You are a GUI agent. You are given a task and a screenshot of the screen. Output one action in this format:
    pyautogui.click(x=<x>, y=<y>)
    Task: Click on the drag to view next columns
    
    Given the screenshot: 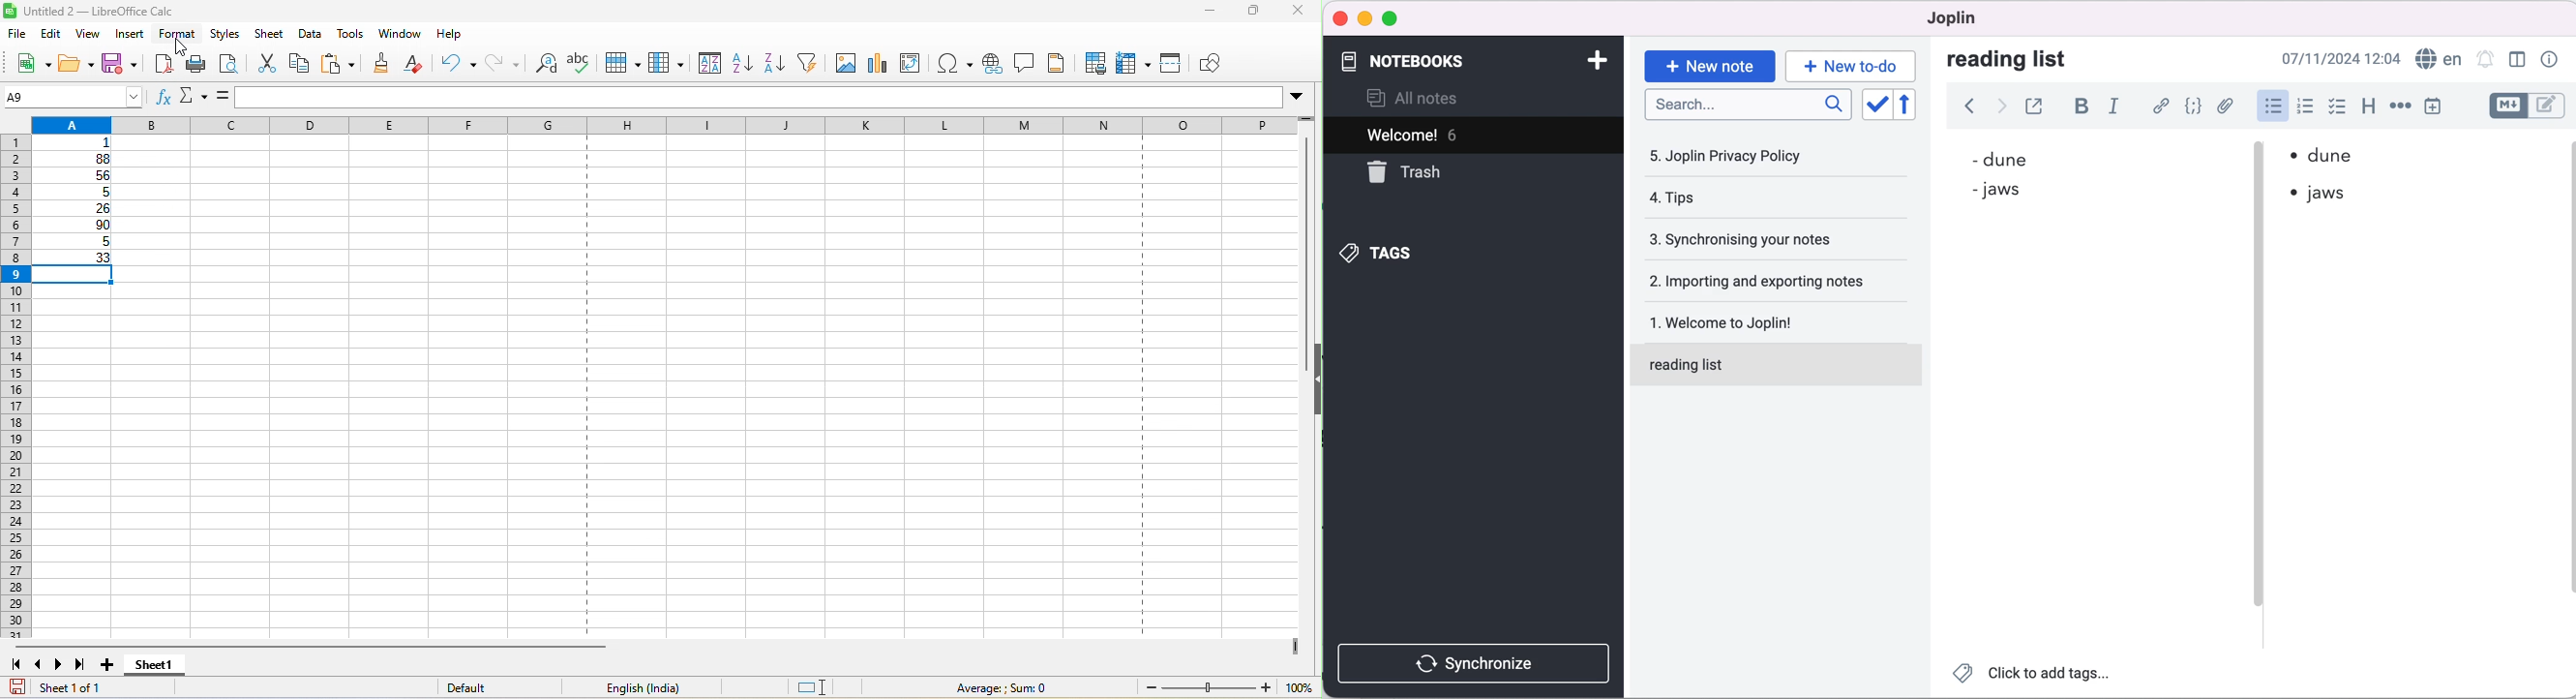 What is the action you would take?
    pyautogui.click(x=1296, y=647)
    